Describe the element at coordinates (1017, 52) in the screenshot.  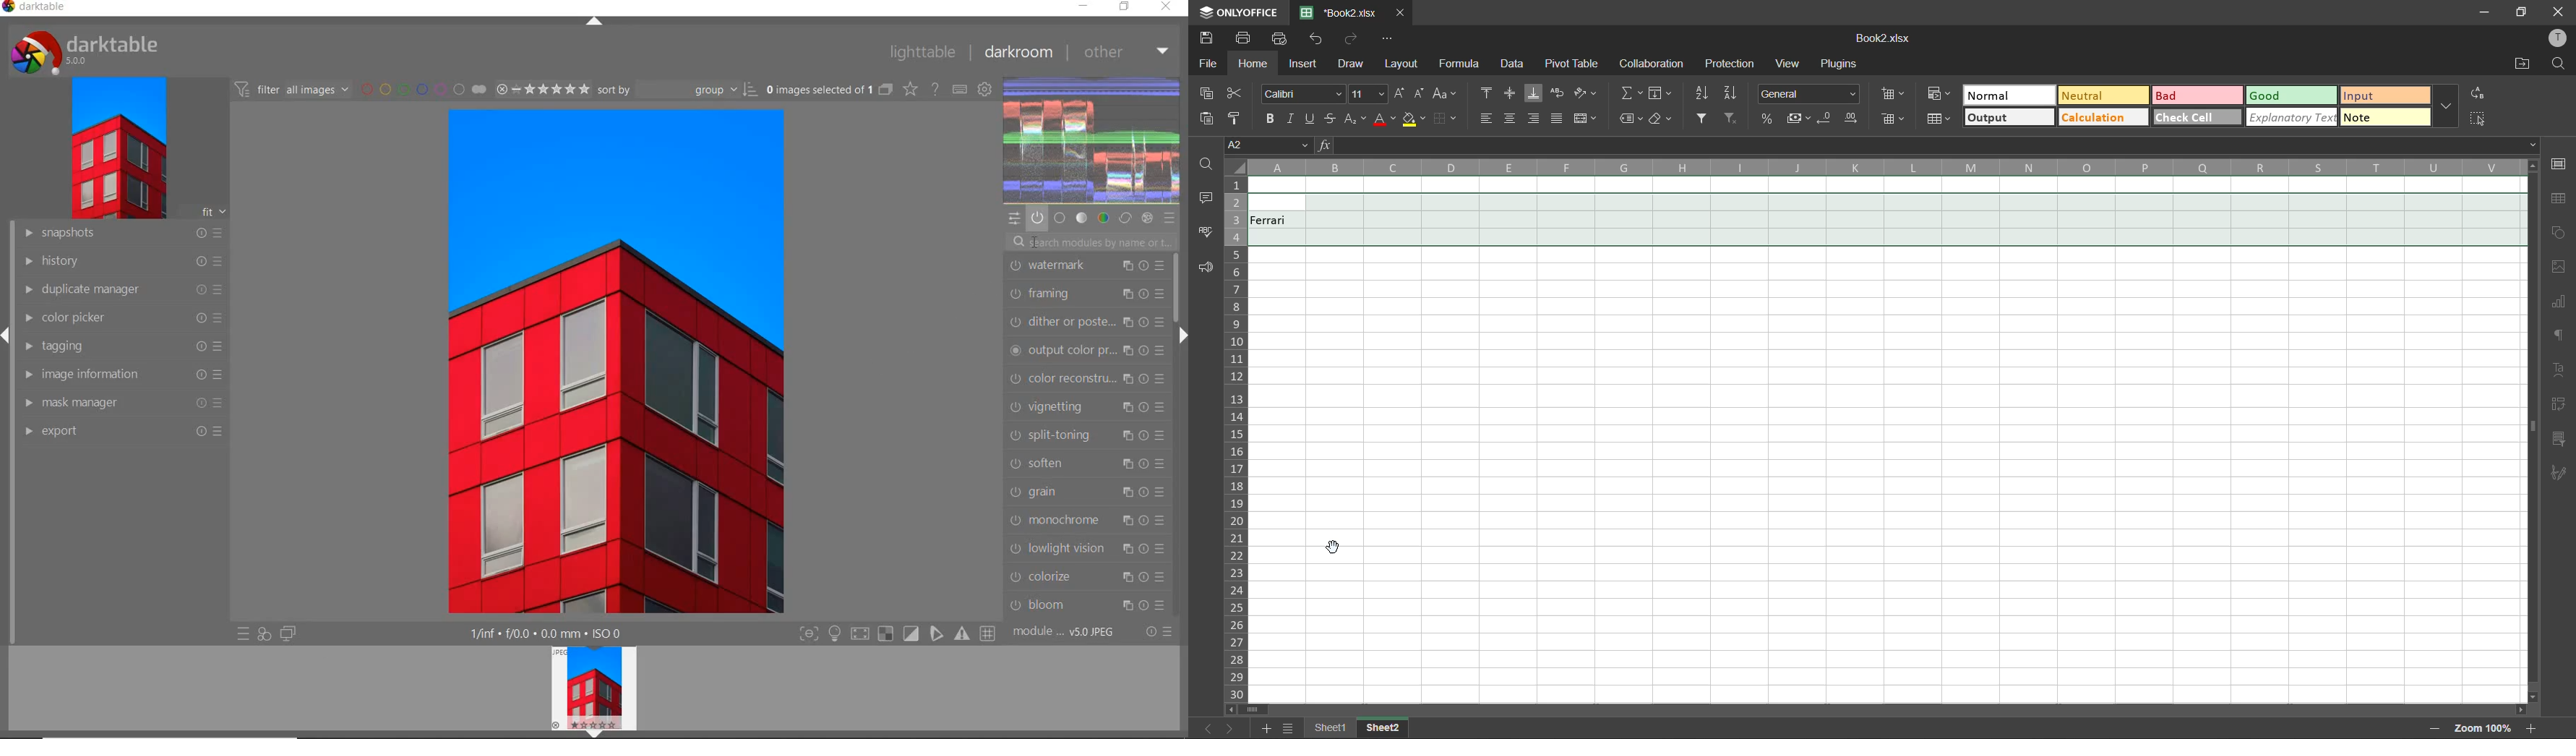
I see `dakroom` at that location.